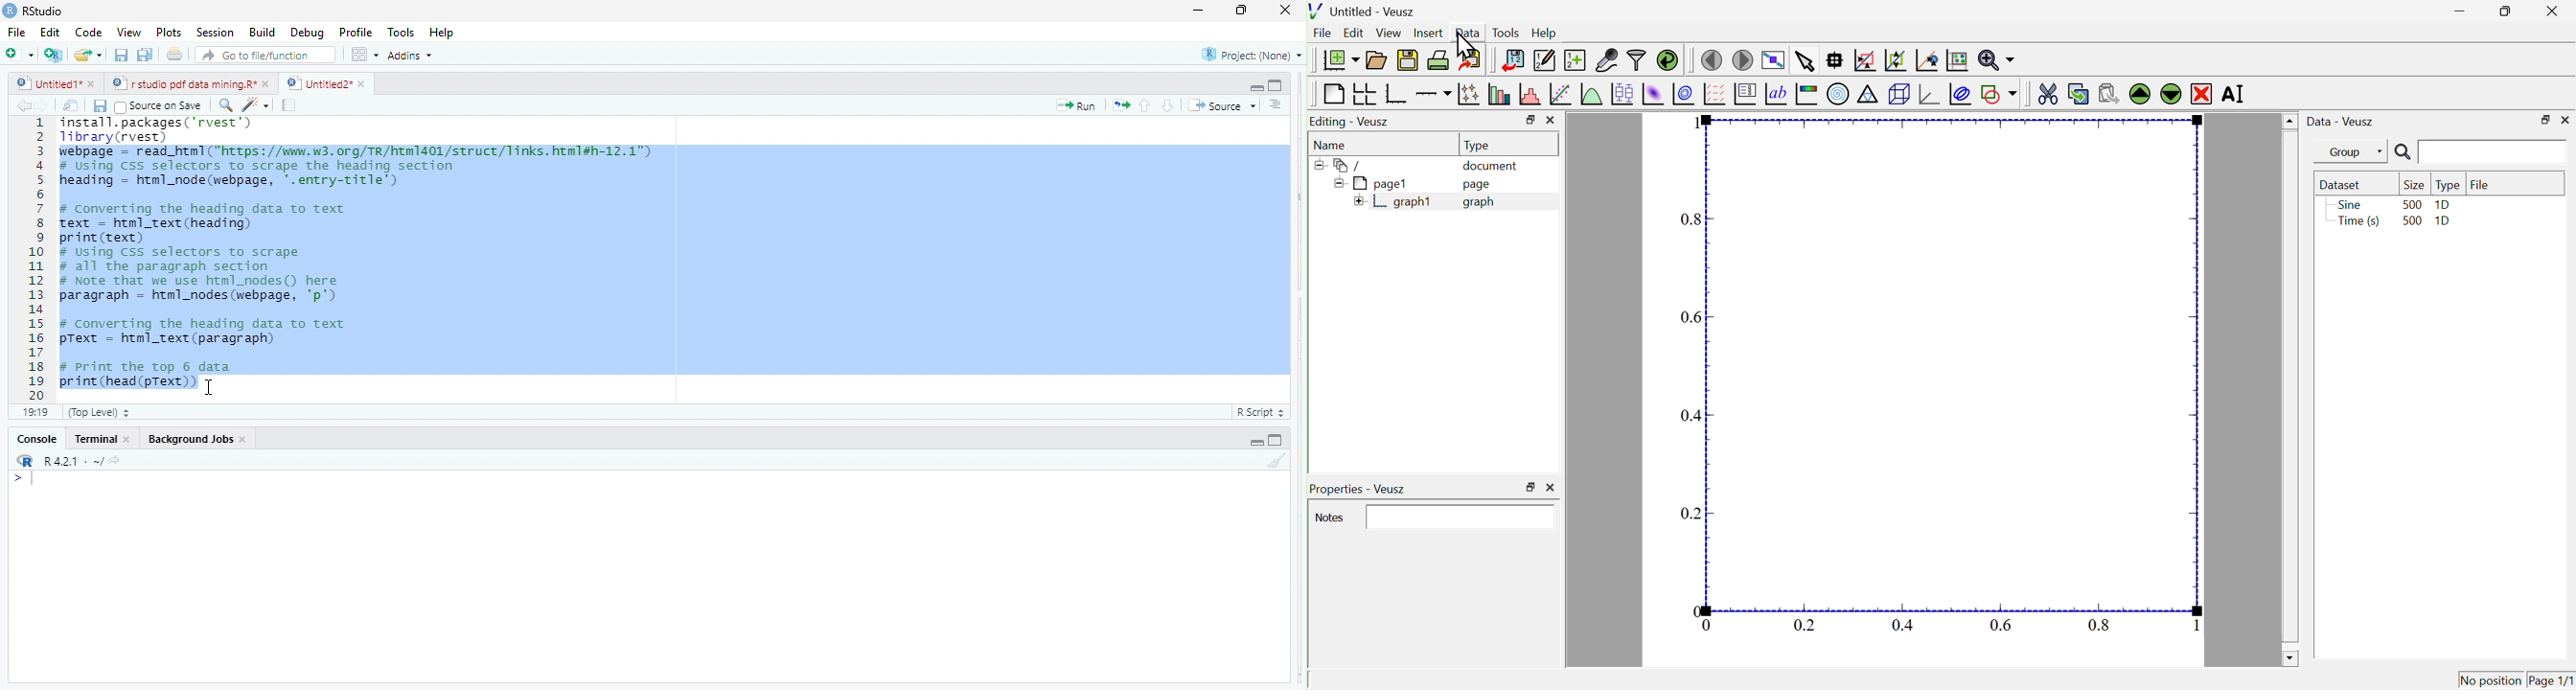 Image resolution: width=2576 pixels, height=700 pixels. I want to click on clear console, so click(1284, 458).